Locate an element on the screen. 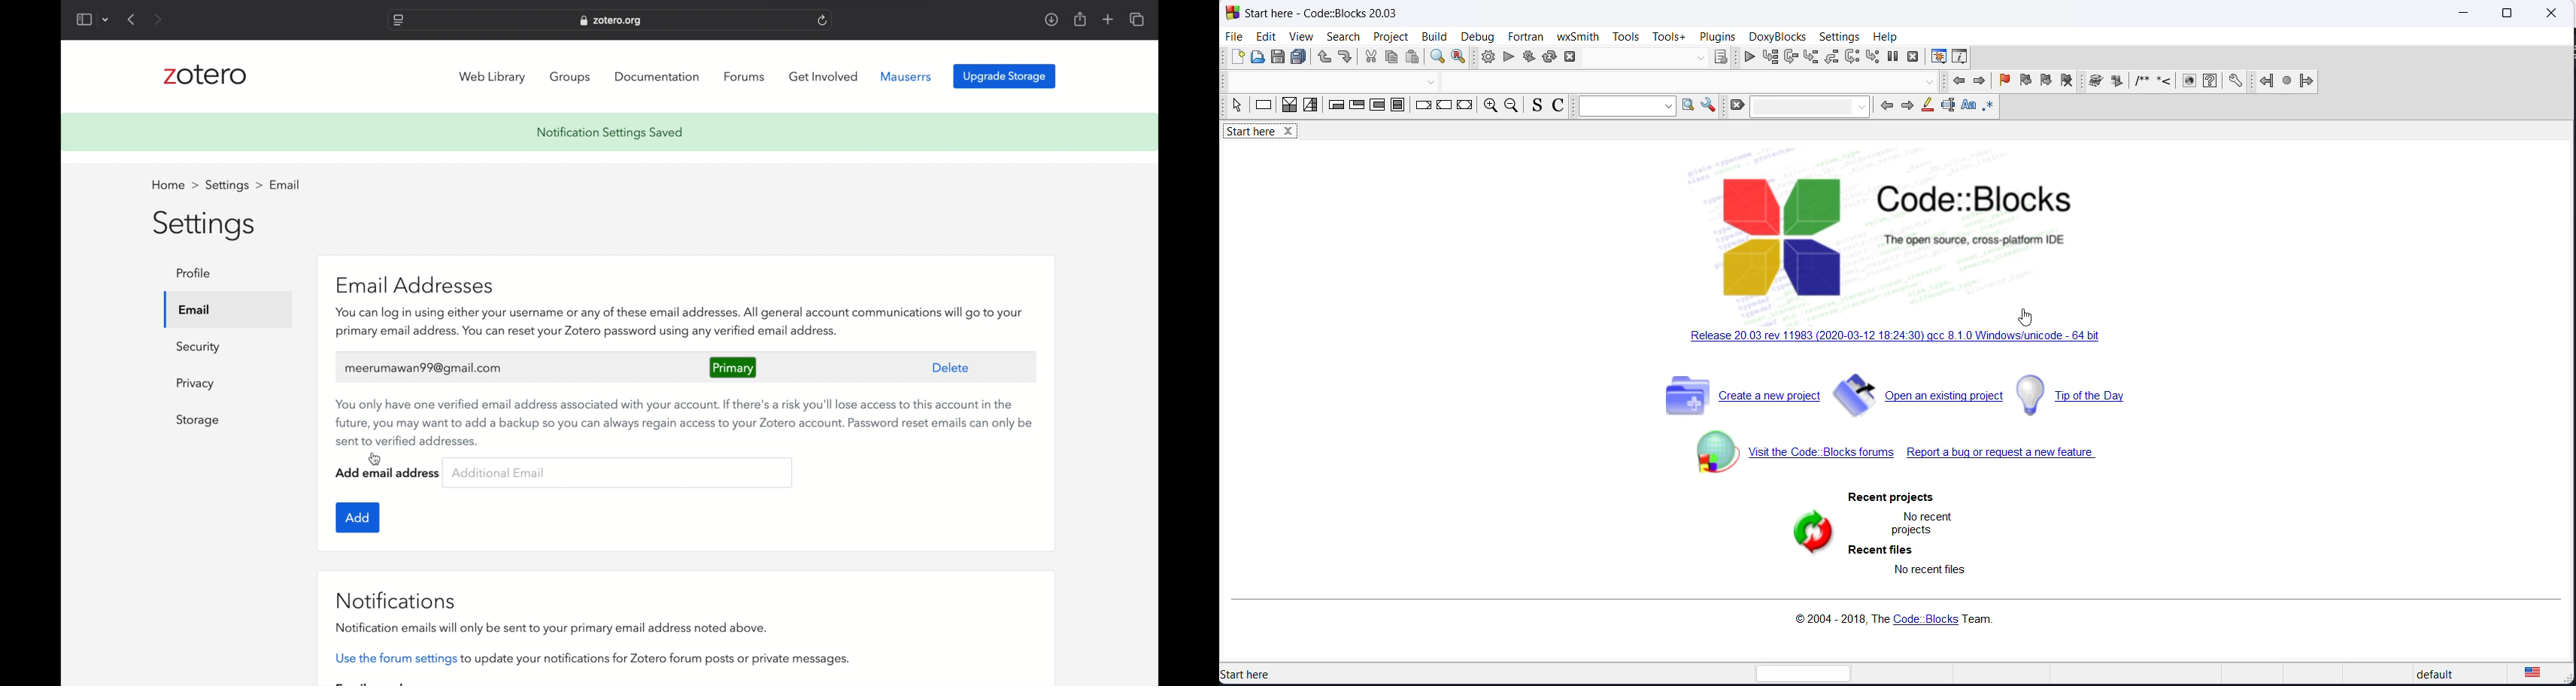 This screenshot has width=2576, height=700. refresh is located at coordinates (1807, 534).